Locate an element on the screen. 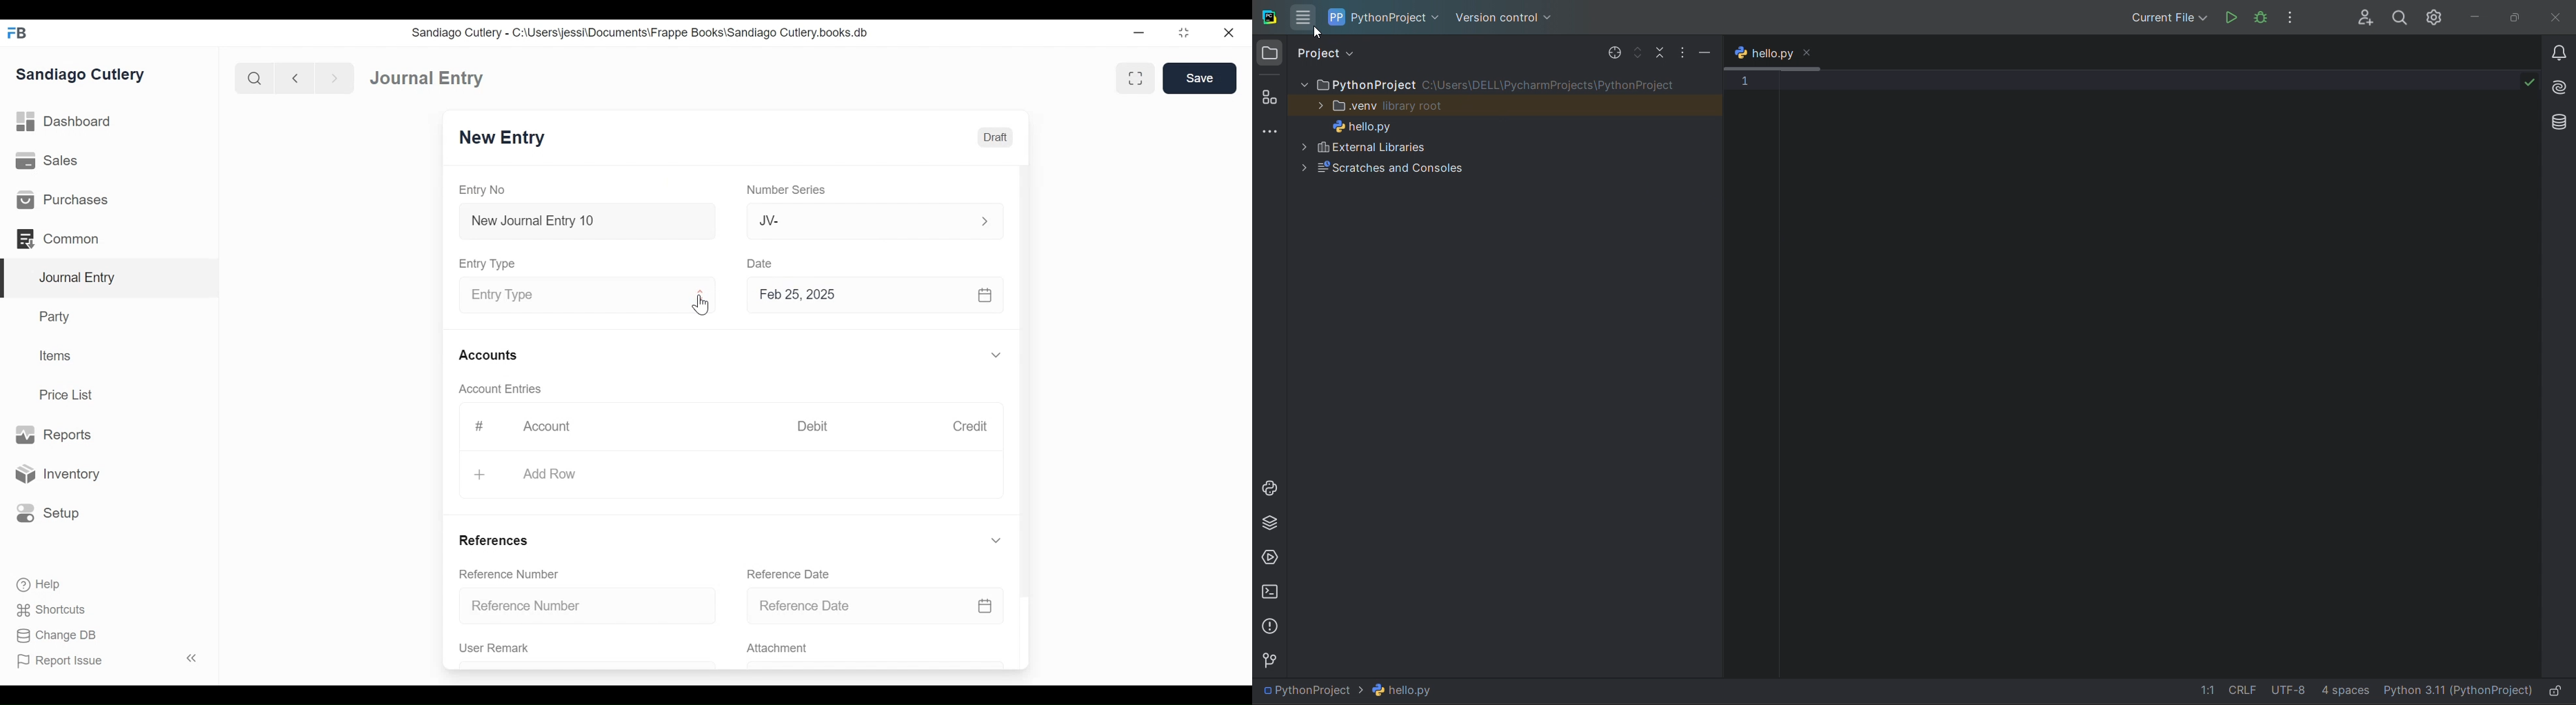 Image resolution: width=2576 pixels, height=728 pixels. check is located at coordinates (2529, 83).